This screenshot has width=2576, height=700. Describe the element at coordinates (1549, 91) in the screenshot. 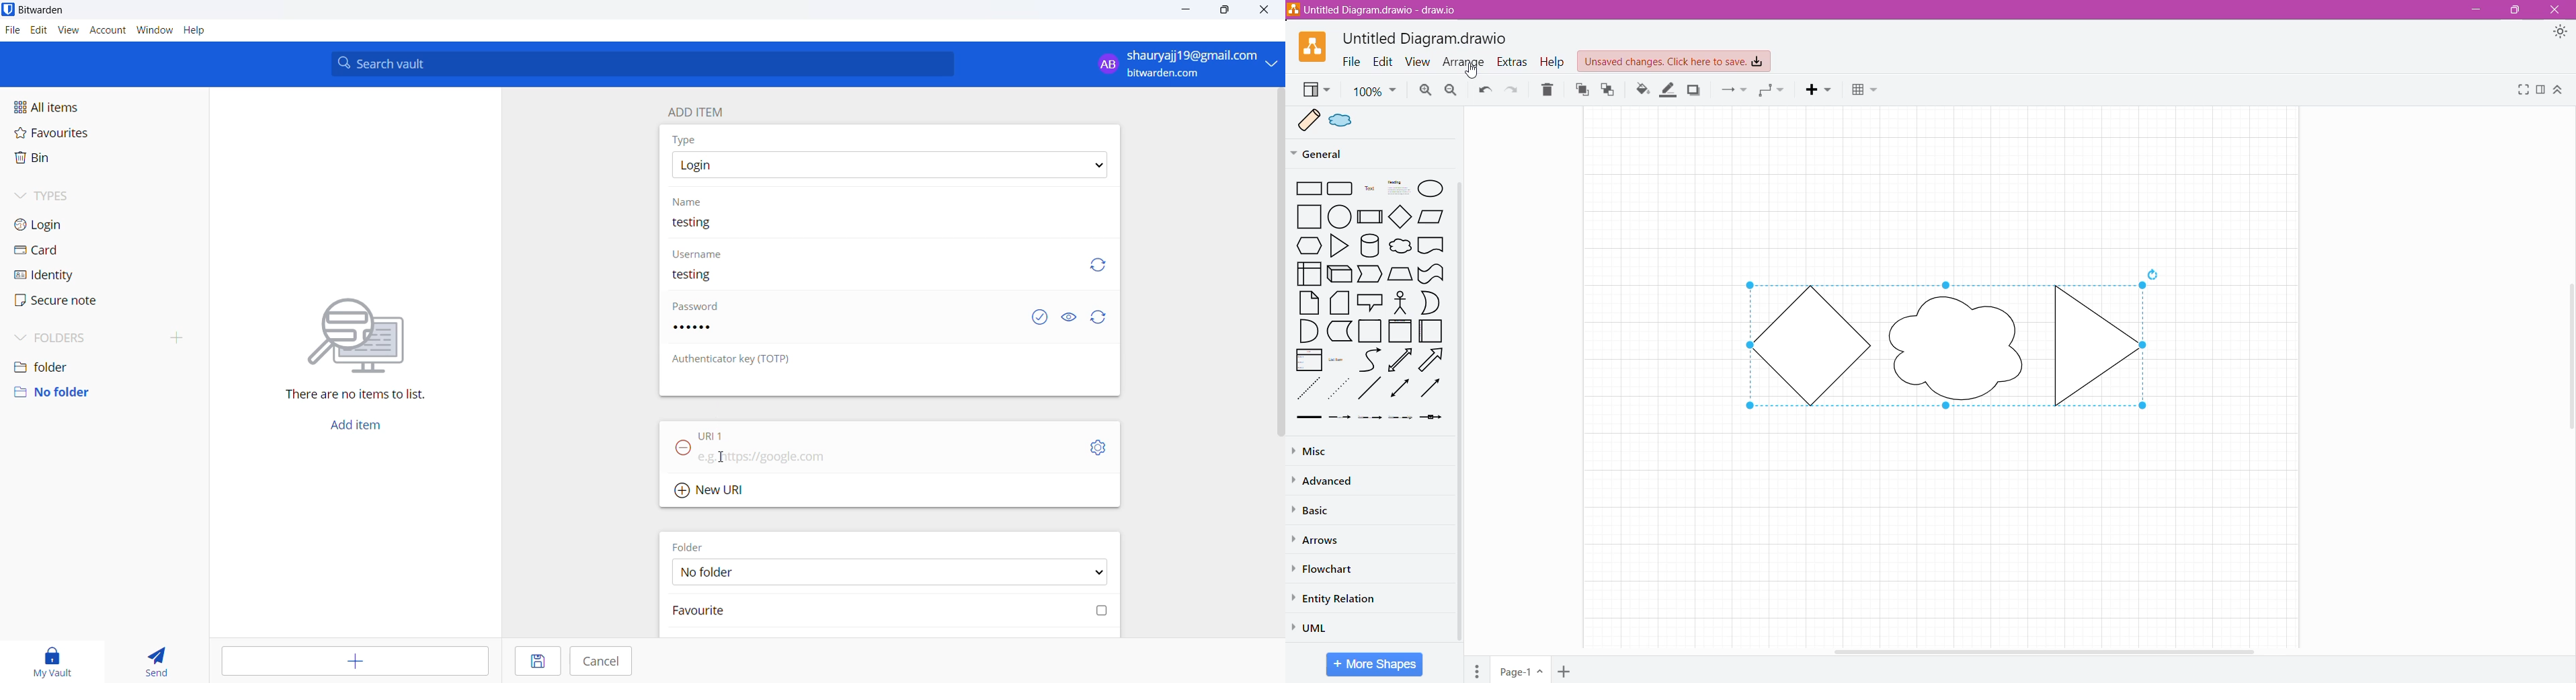

I see `Delete` at that location.